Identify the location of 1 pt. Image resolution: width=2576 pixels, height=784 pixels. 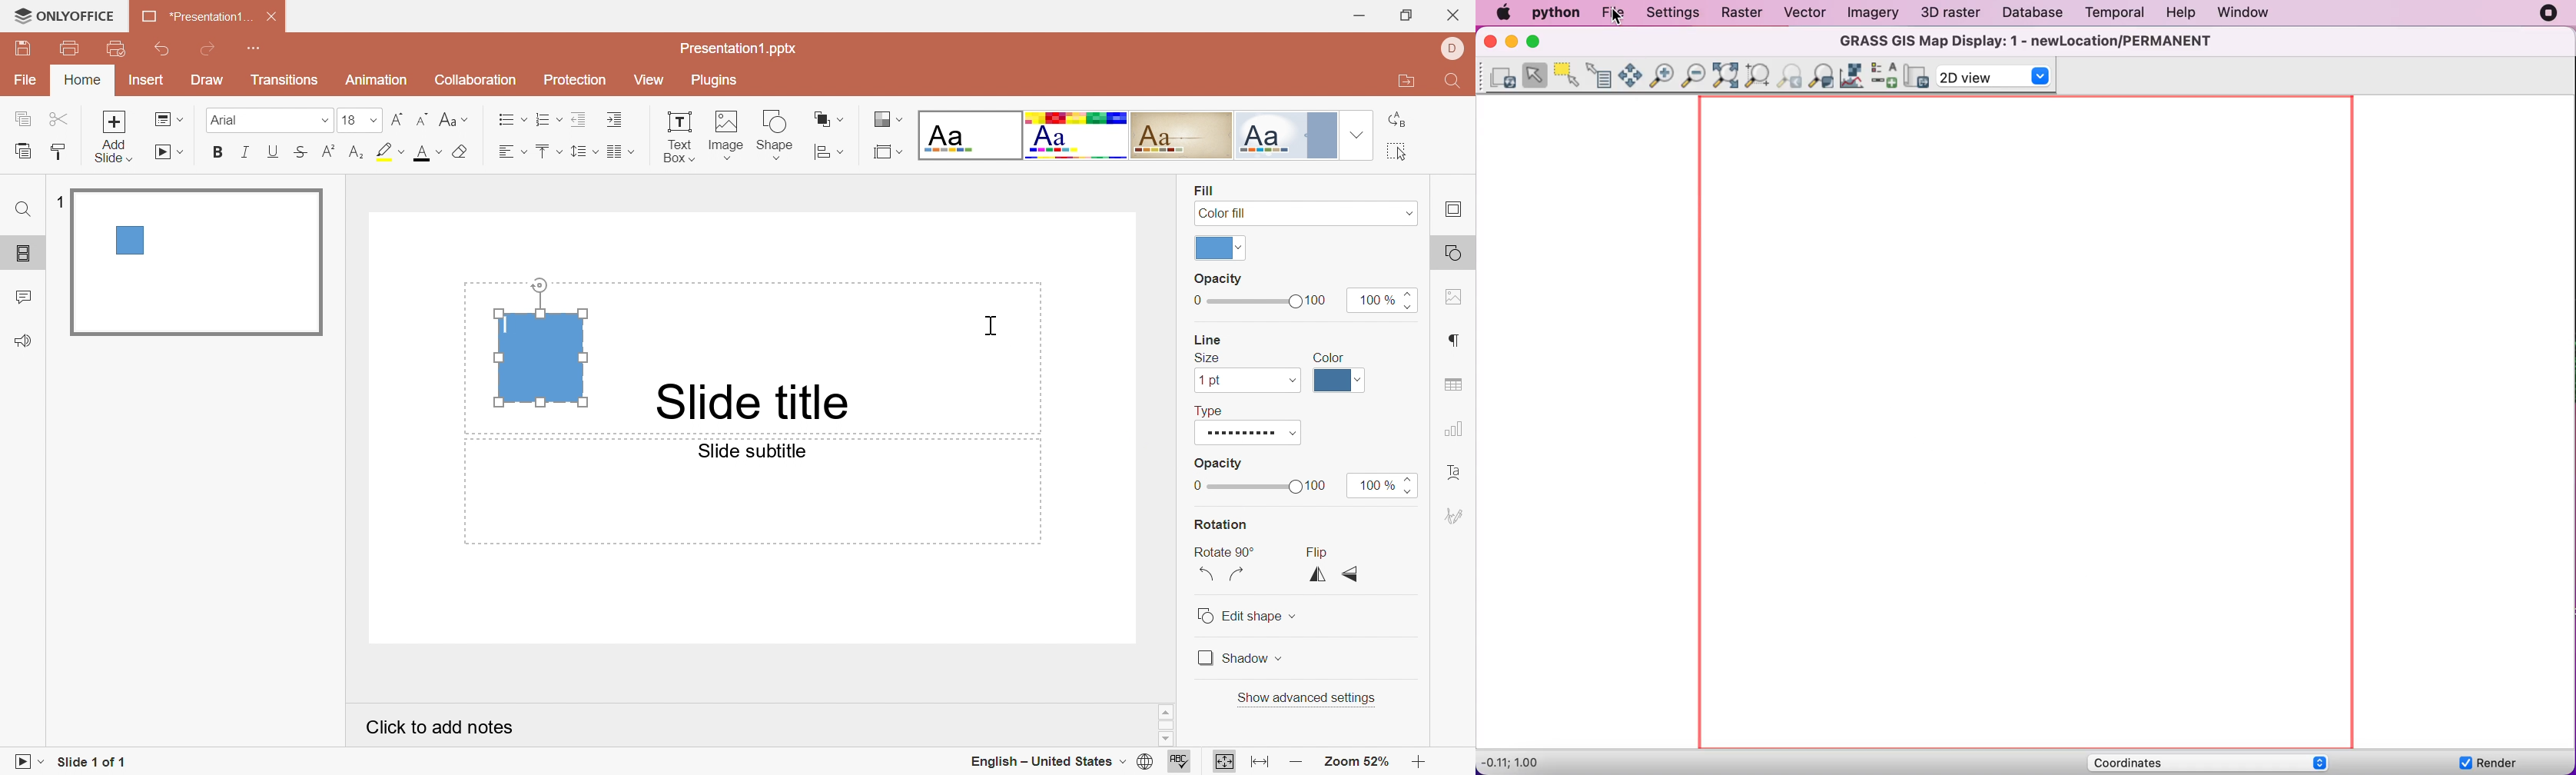
(1209, 381).